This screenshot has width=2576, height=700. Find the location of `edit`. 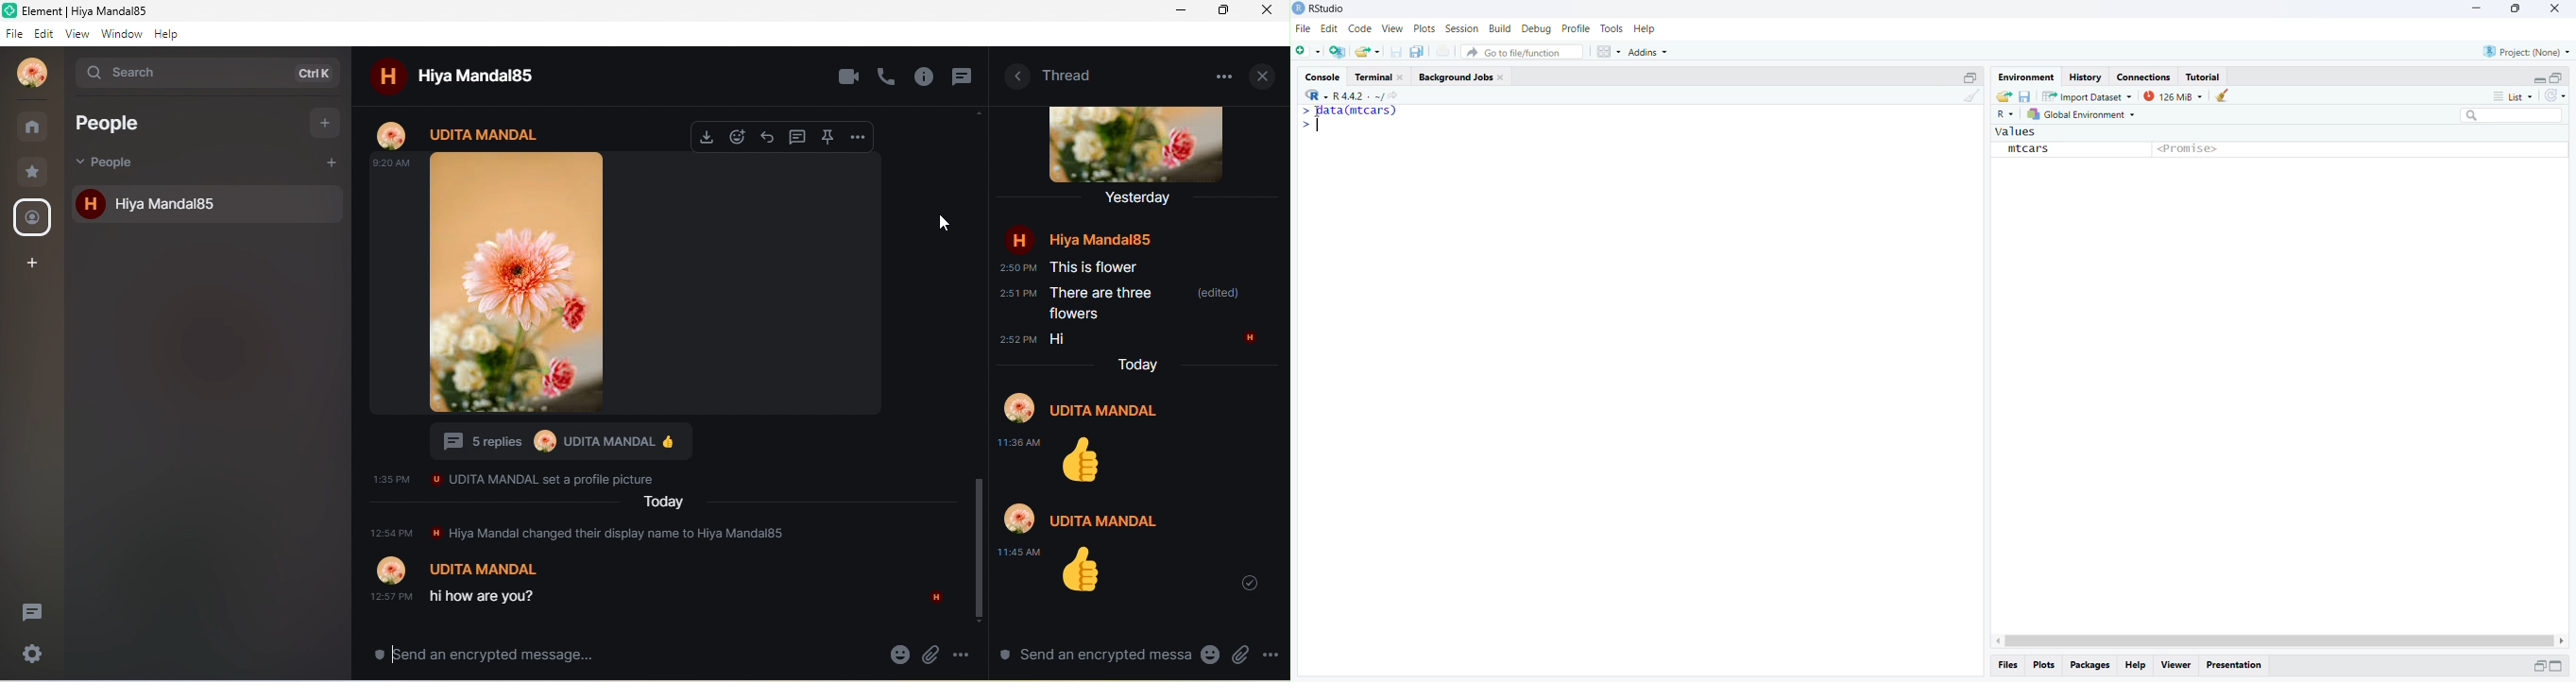

edit is located at coordinates (44, 33).